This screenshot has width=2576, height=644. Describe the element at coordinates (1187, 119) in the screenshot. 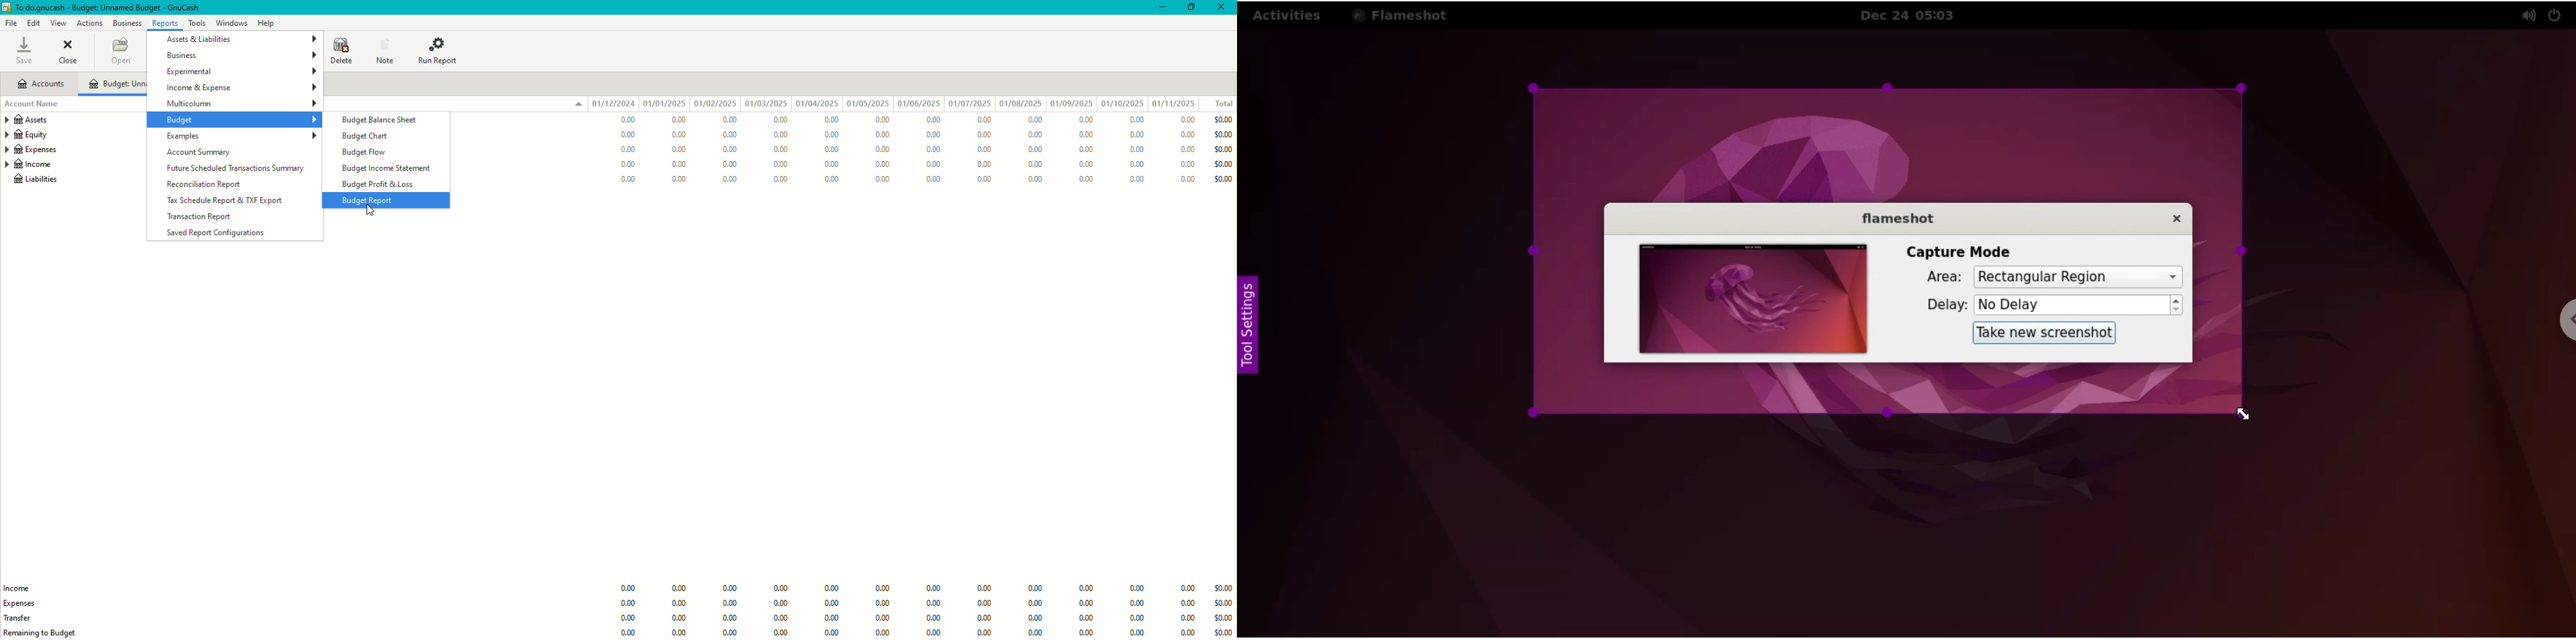

I see `0.00` at that location.